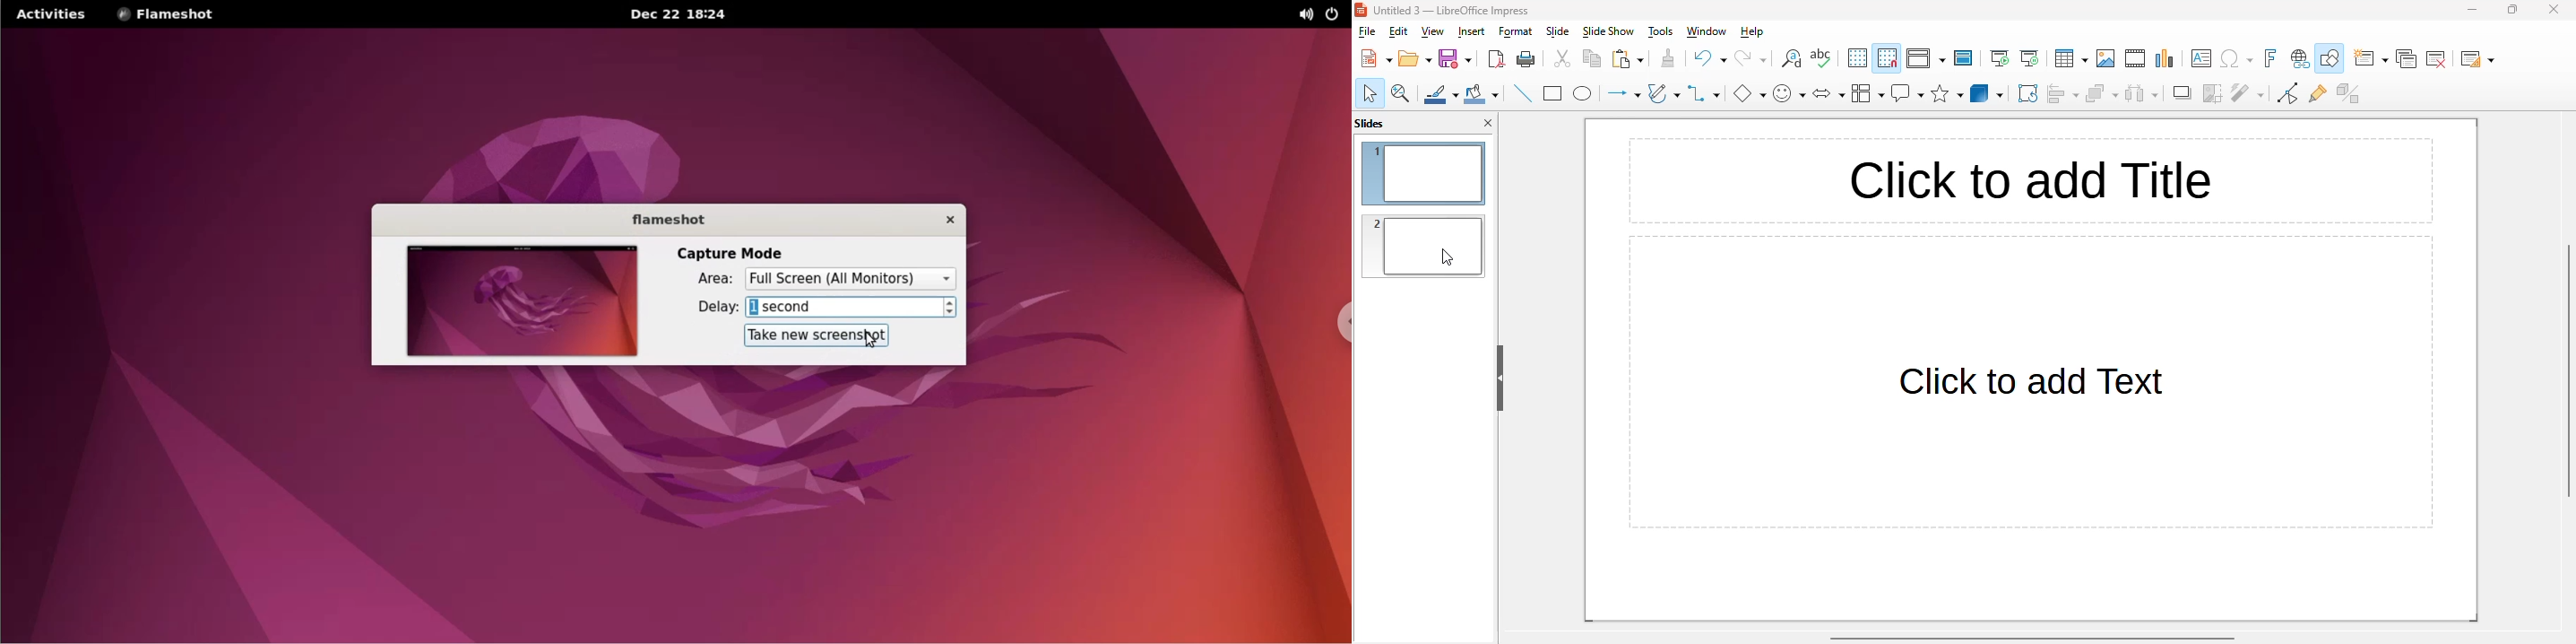 The image size is (2576, 644). Describe the element at coordinates (2202, 57) in the screenshot. I see `insert text box` at that location.